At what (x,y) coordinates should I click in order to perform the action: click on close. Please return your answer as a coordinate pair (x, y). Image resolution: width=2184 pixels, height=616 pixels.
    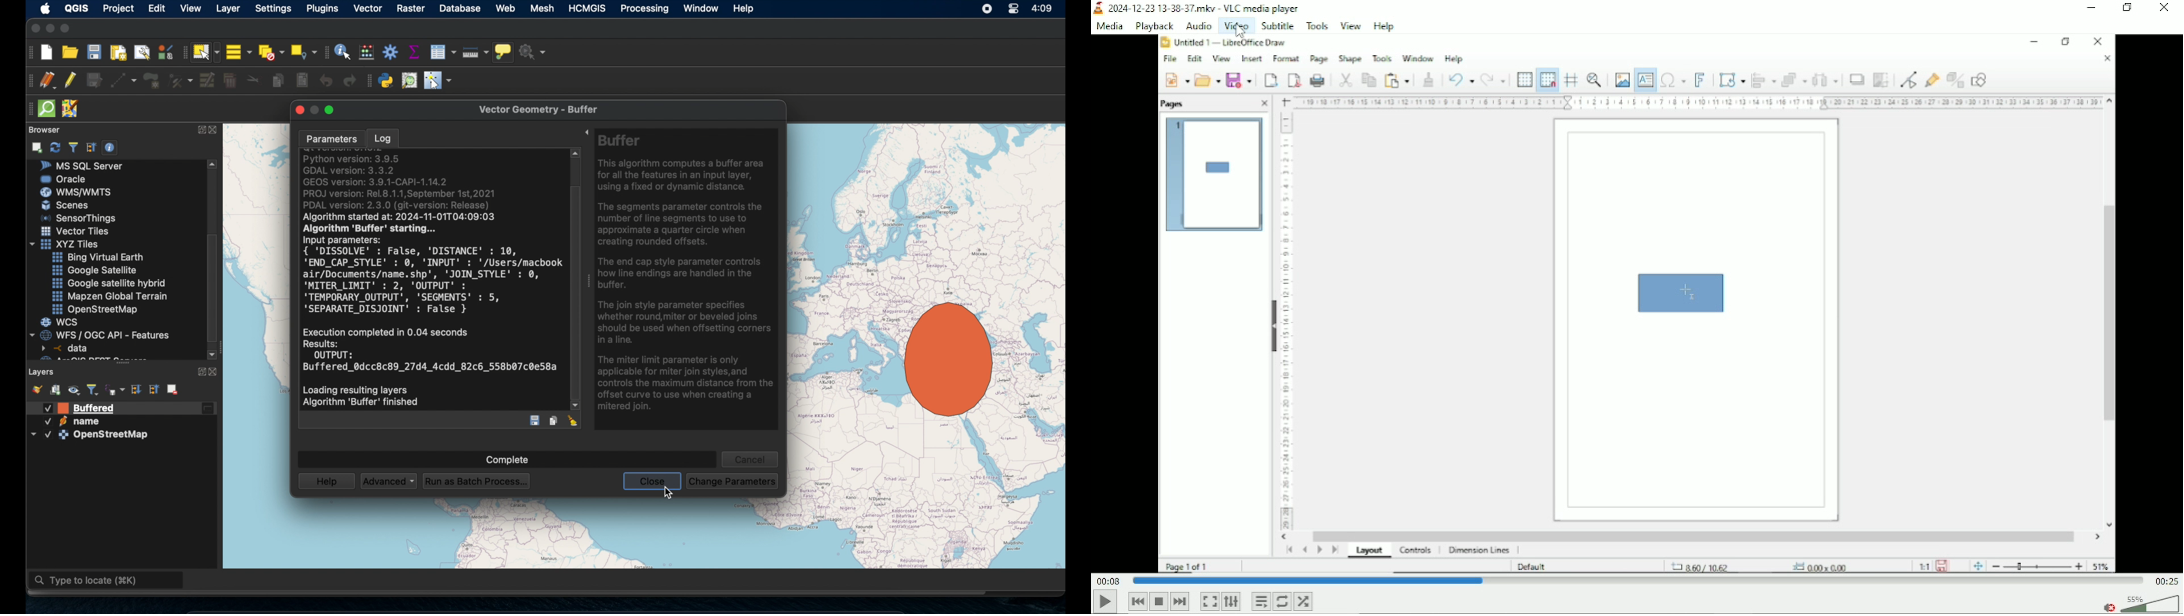
    Looking at the image, I should click on (34, 28).